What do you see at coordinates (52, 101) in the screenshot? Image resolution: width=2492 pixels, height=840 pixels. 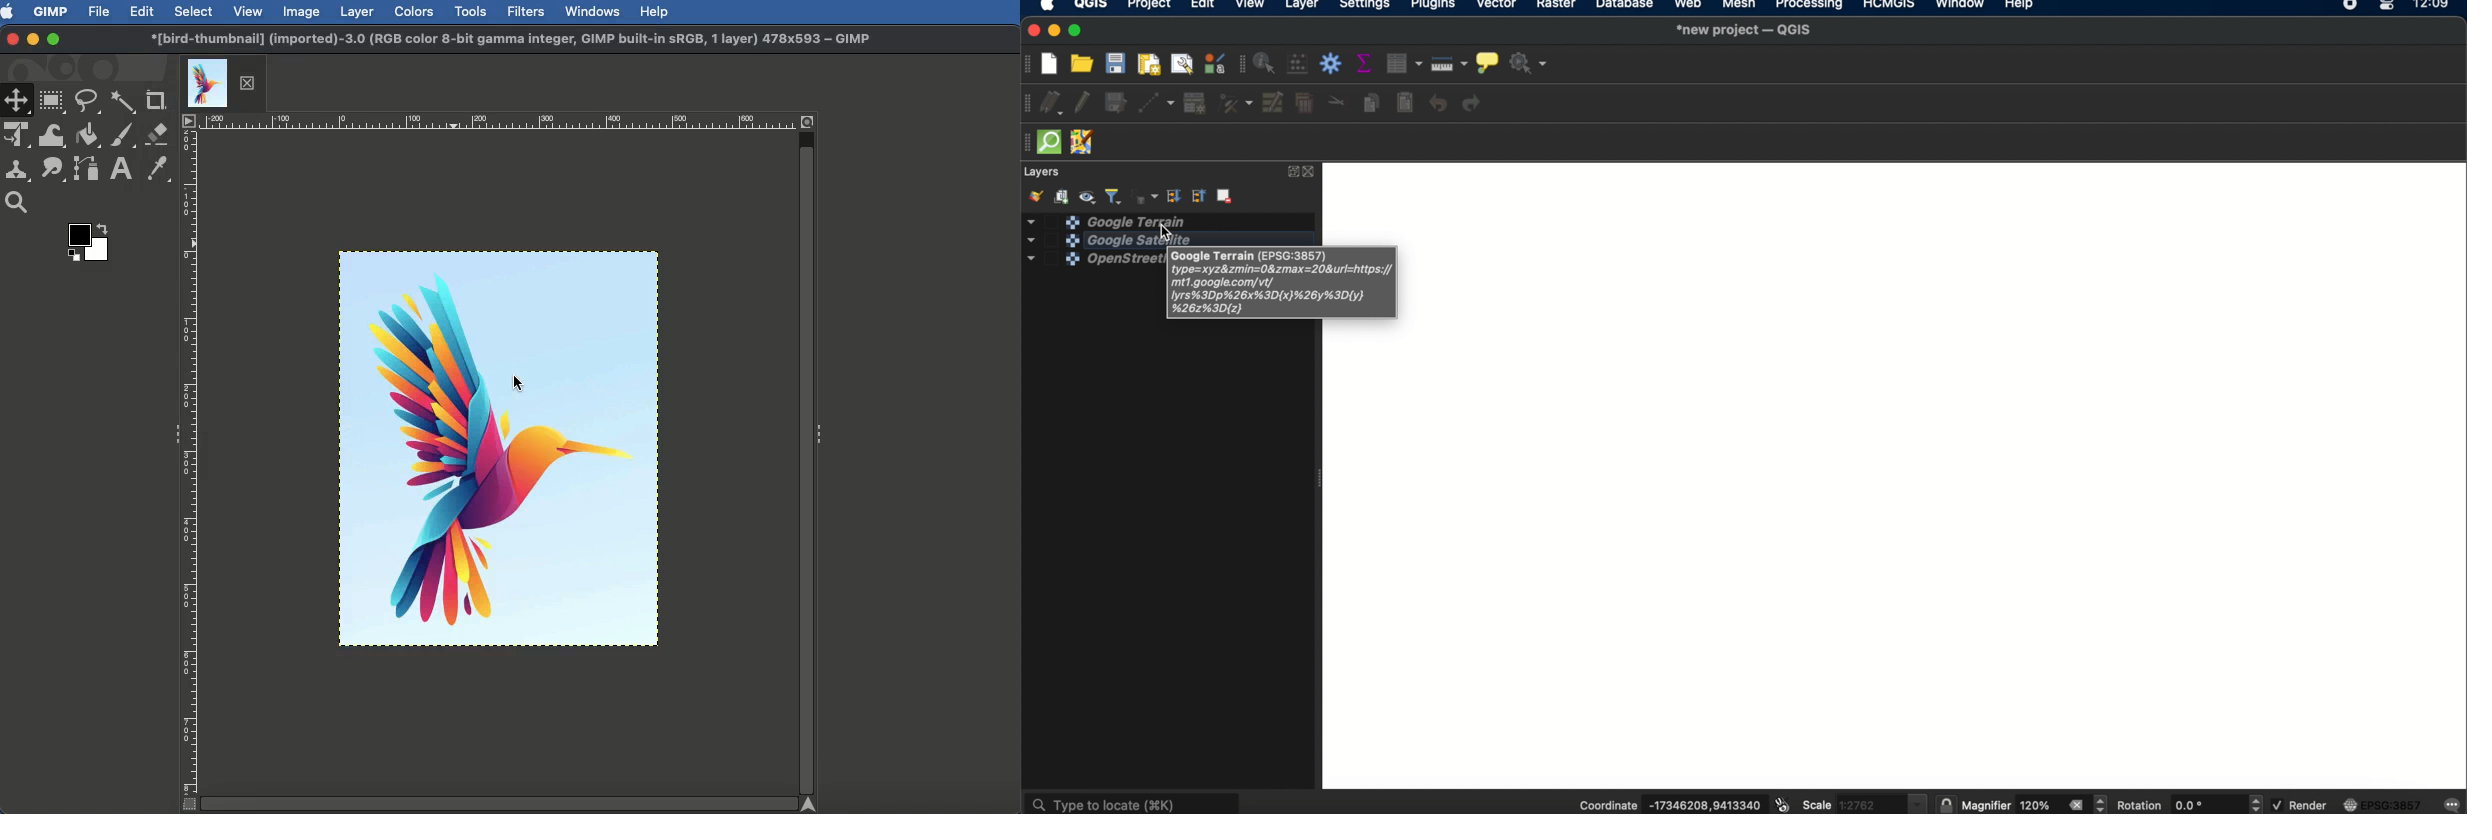 I see `Rectangular selector` at bounding box center [52, 101].